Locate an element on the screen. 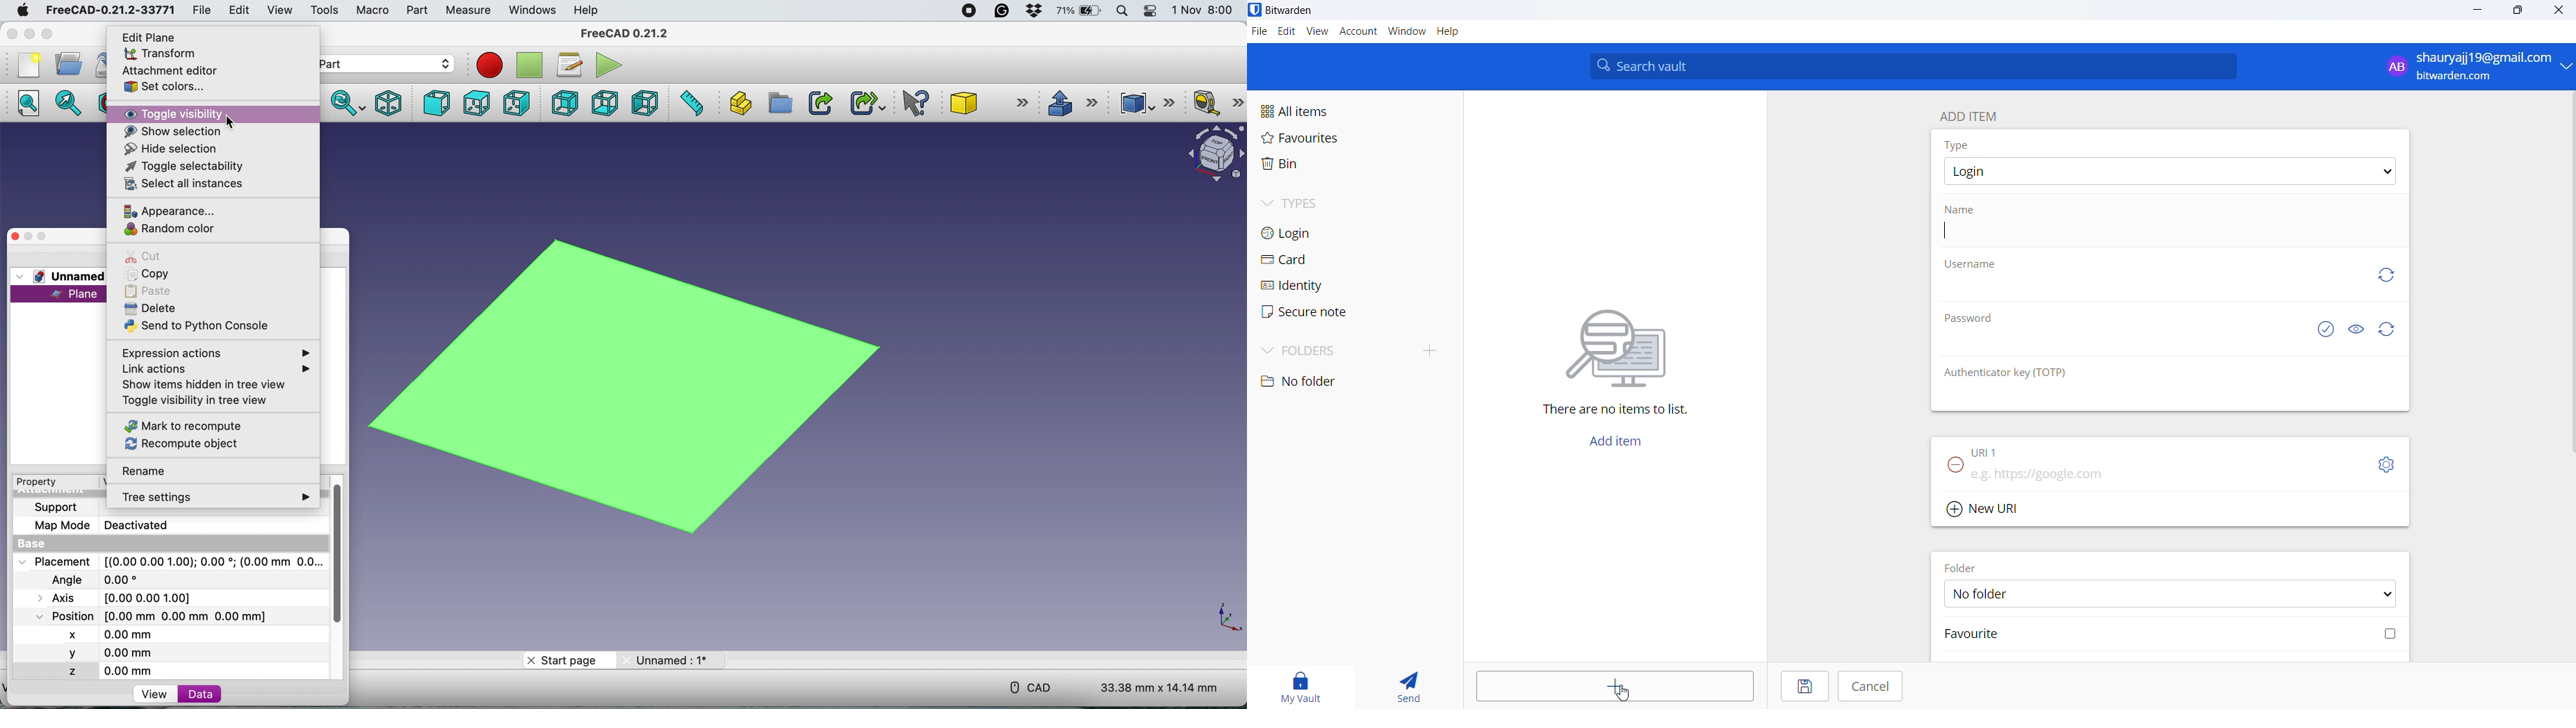  macro is located at coordinates (371, 10).